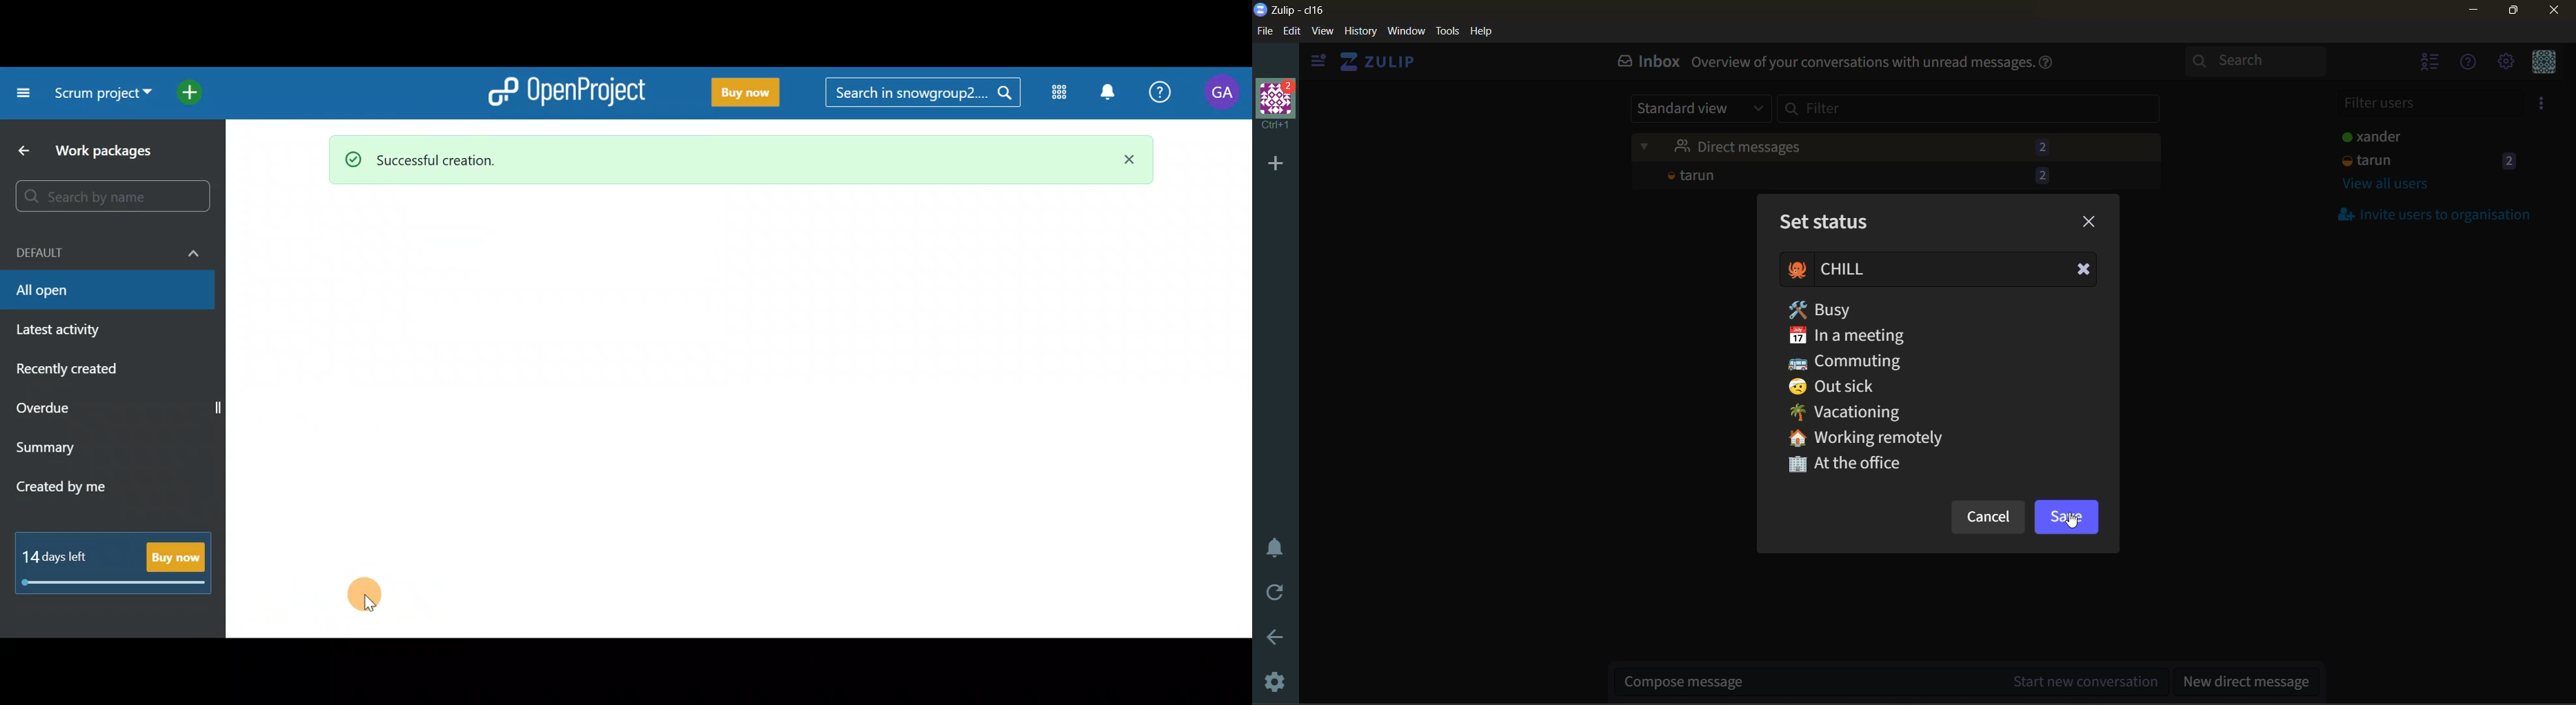 The width and height of the screenshot is (2576, 728). I want to click on At the office, so click(1853, 470).